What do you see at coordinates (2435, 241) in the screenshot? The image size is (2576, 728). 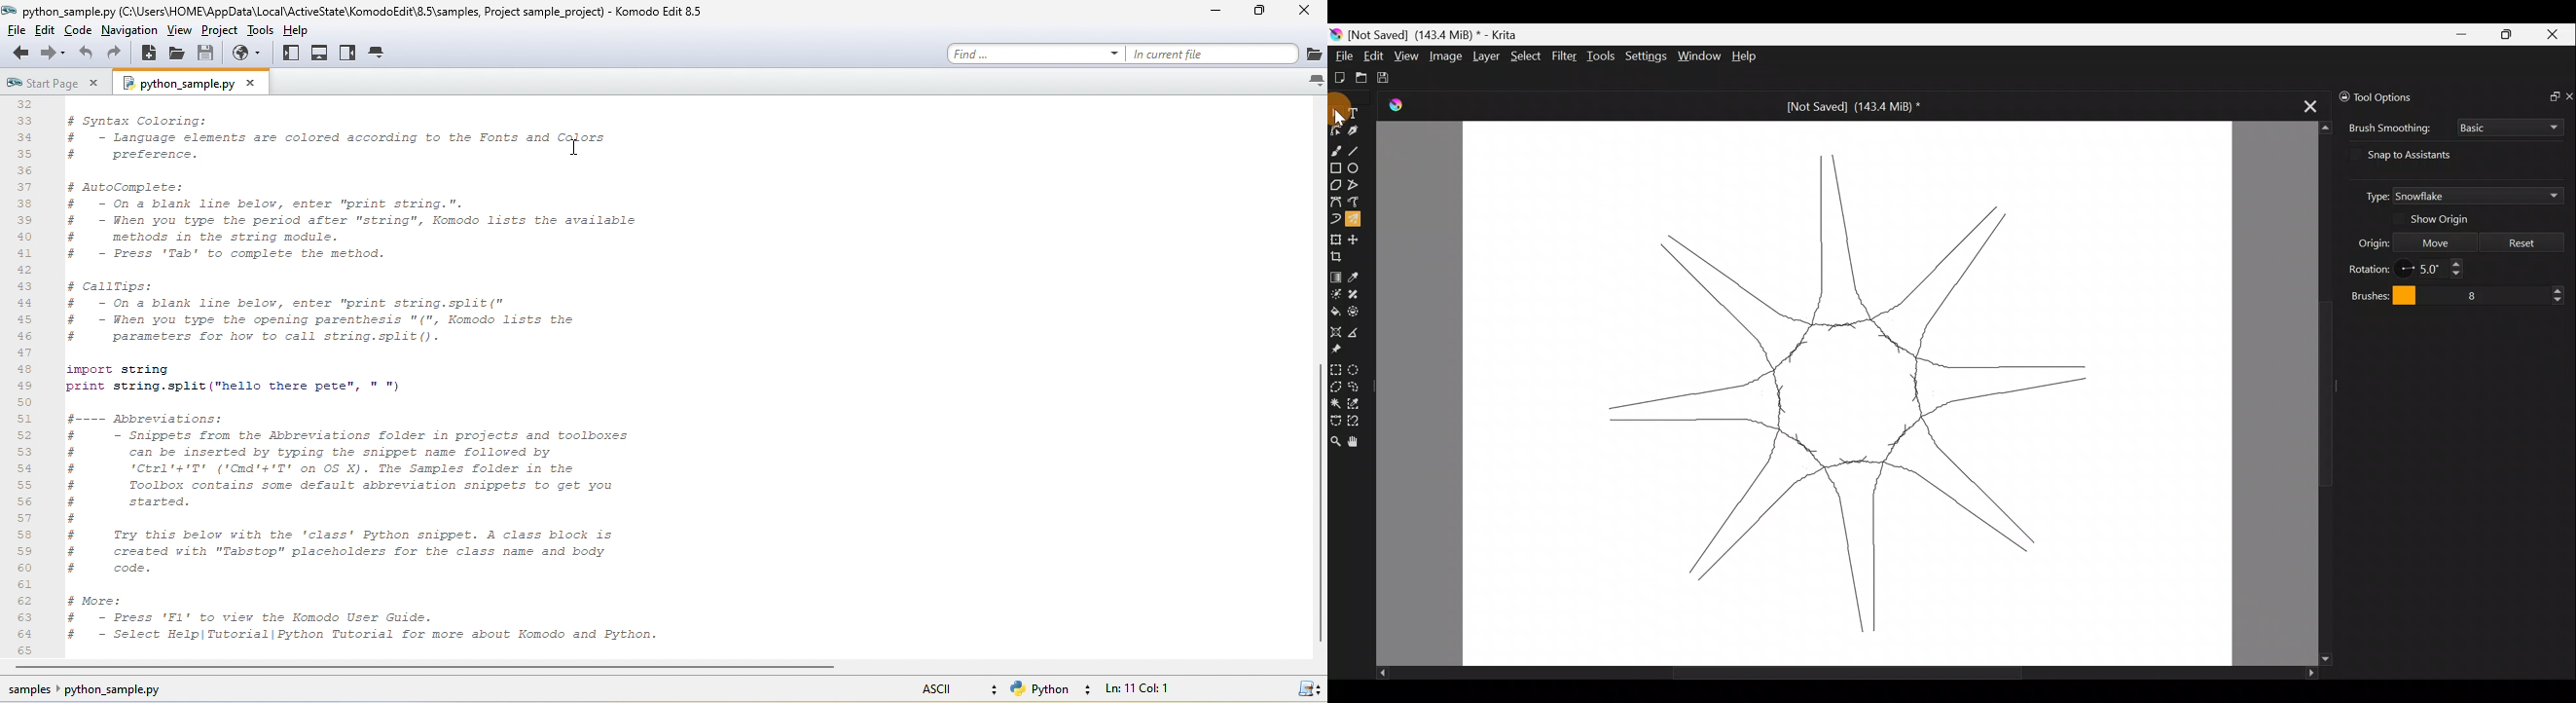 I see `Move` at bounding box center [2435, 241].